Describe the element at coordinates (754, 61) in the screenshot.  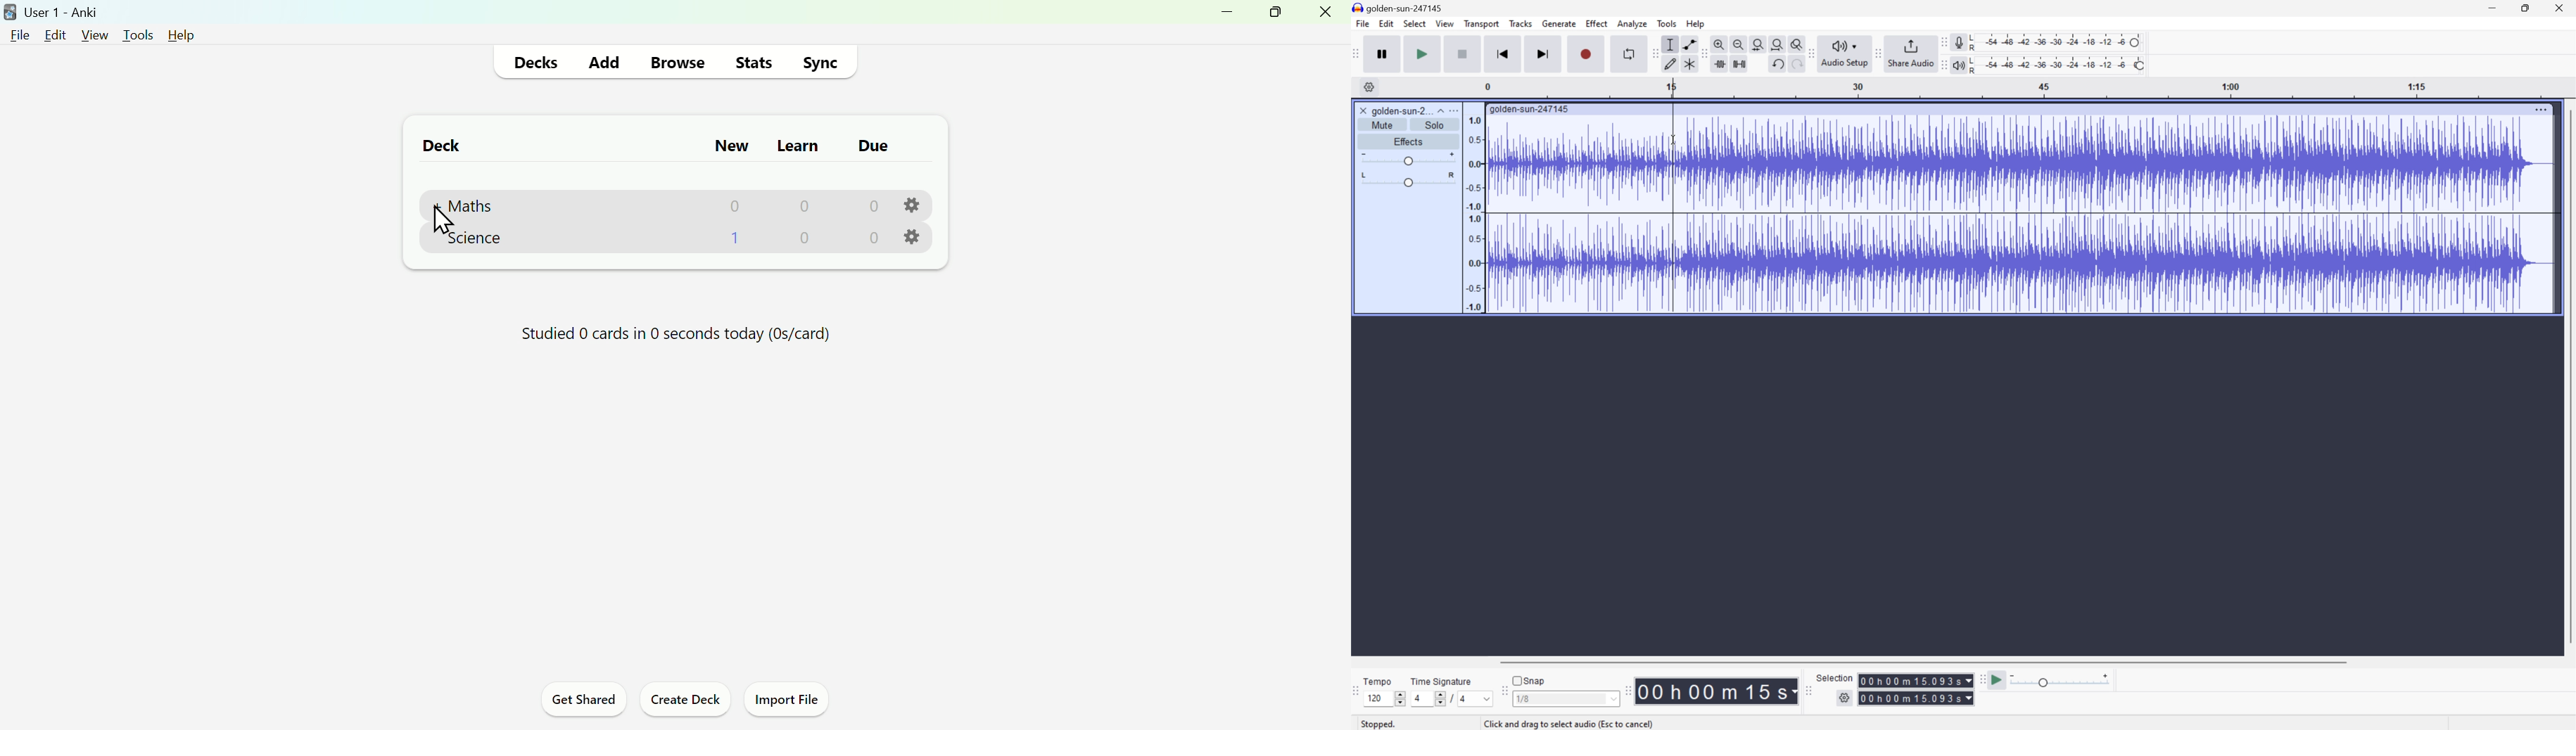
I see `Stats` at that location.